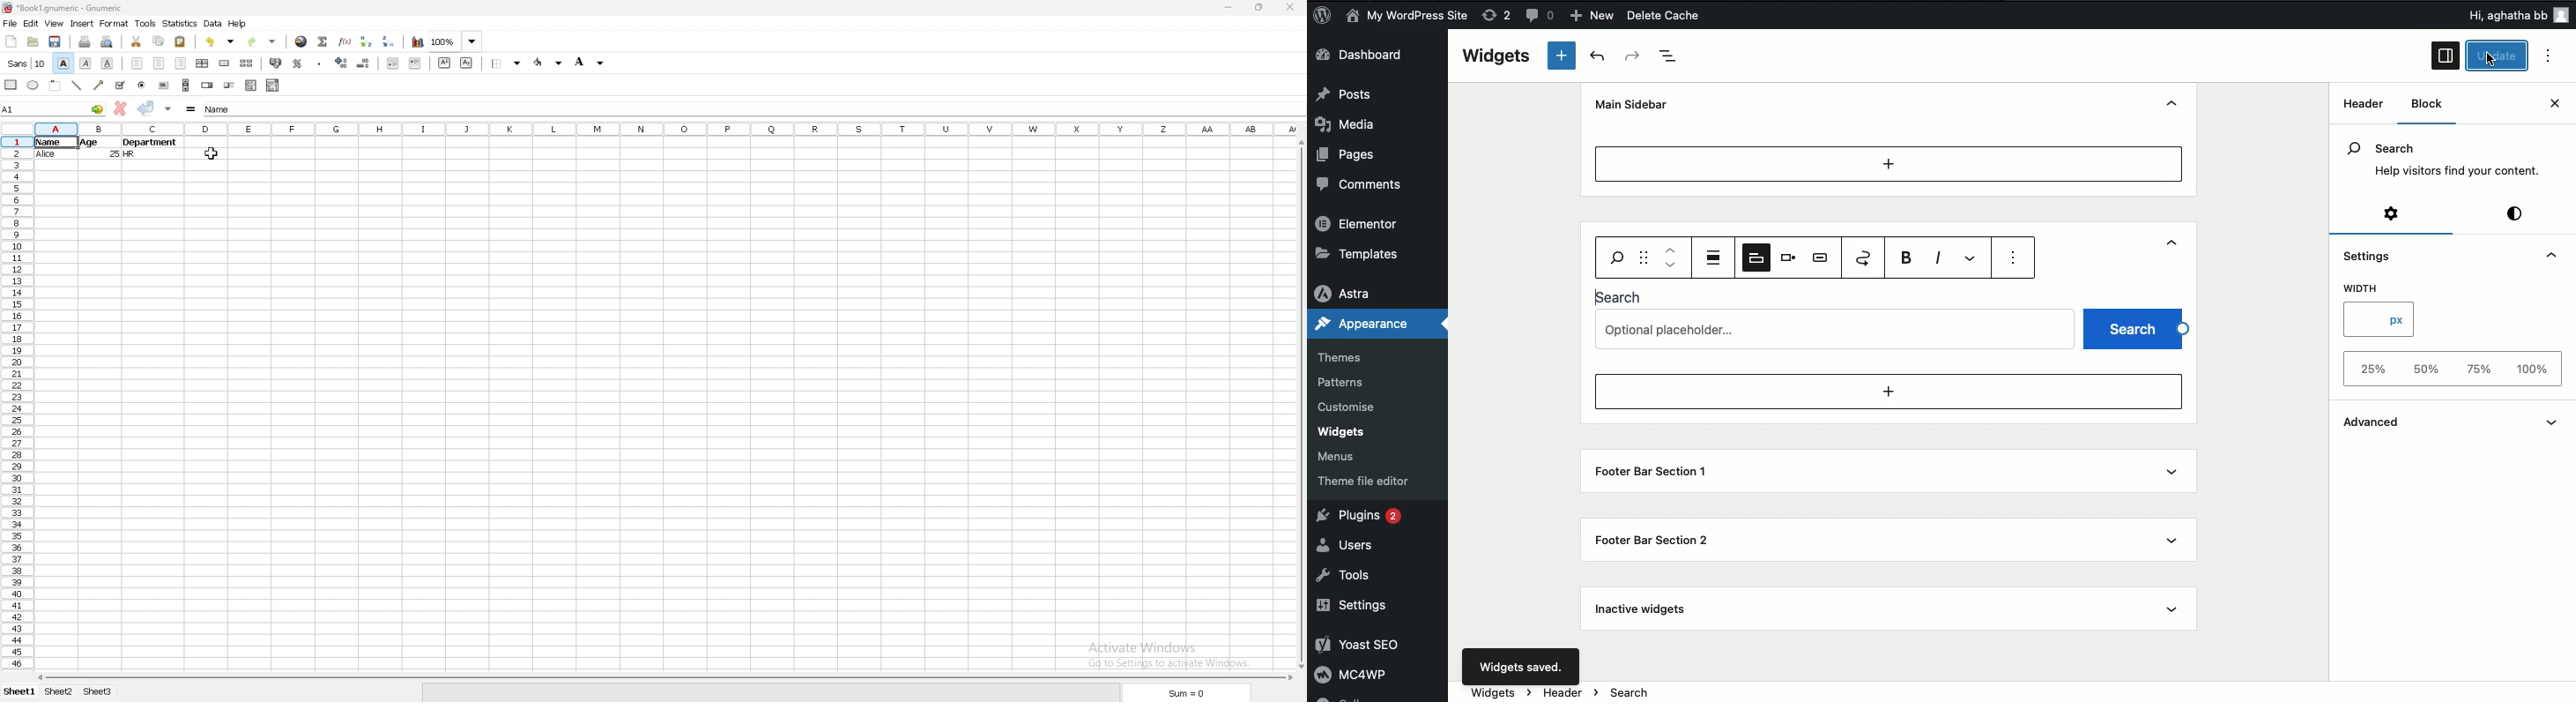  I want to click on formula, so click(191, 109).